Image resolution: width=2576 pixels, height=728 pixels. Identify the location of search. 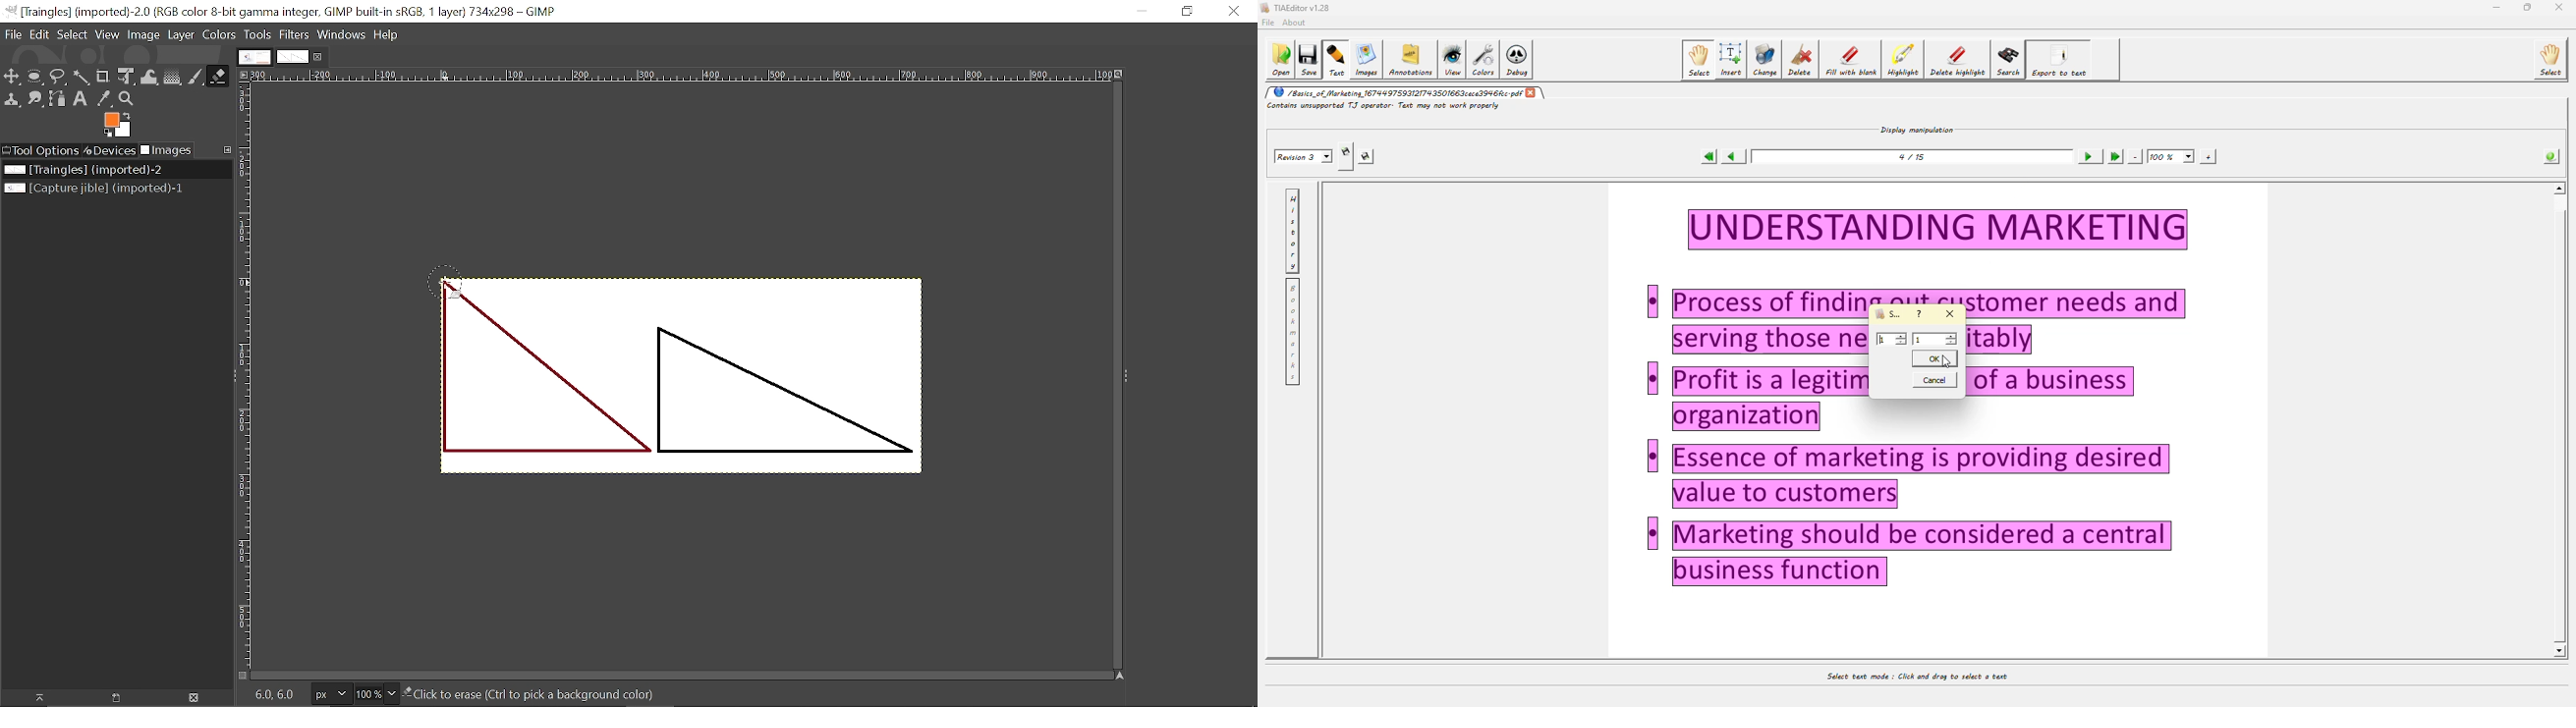
(2009, 58).